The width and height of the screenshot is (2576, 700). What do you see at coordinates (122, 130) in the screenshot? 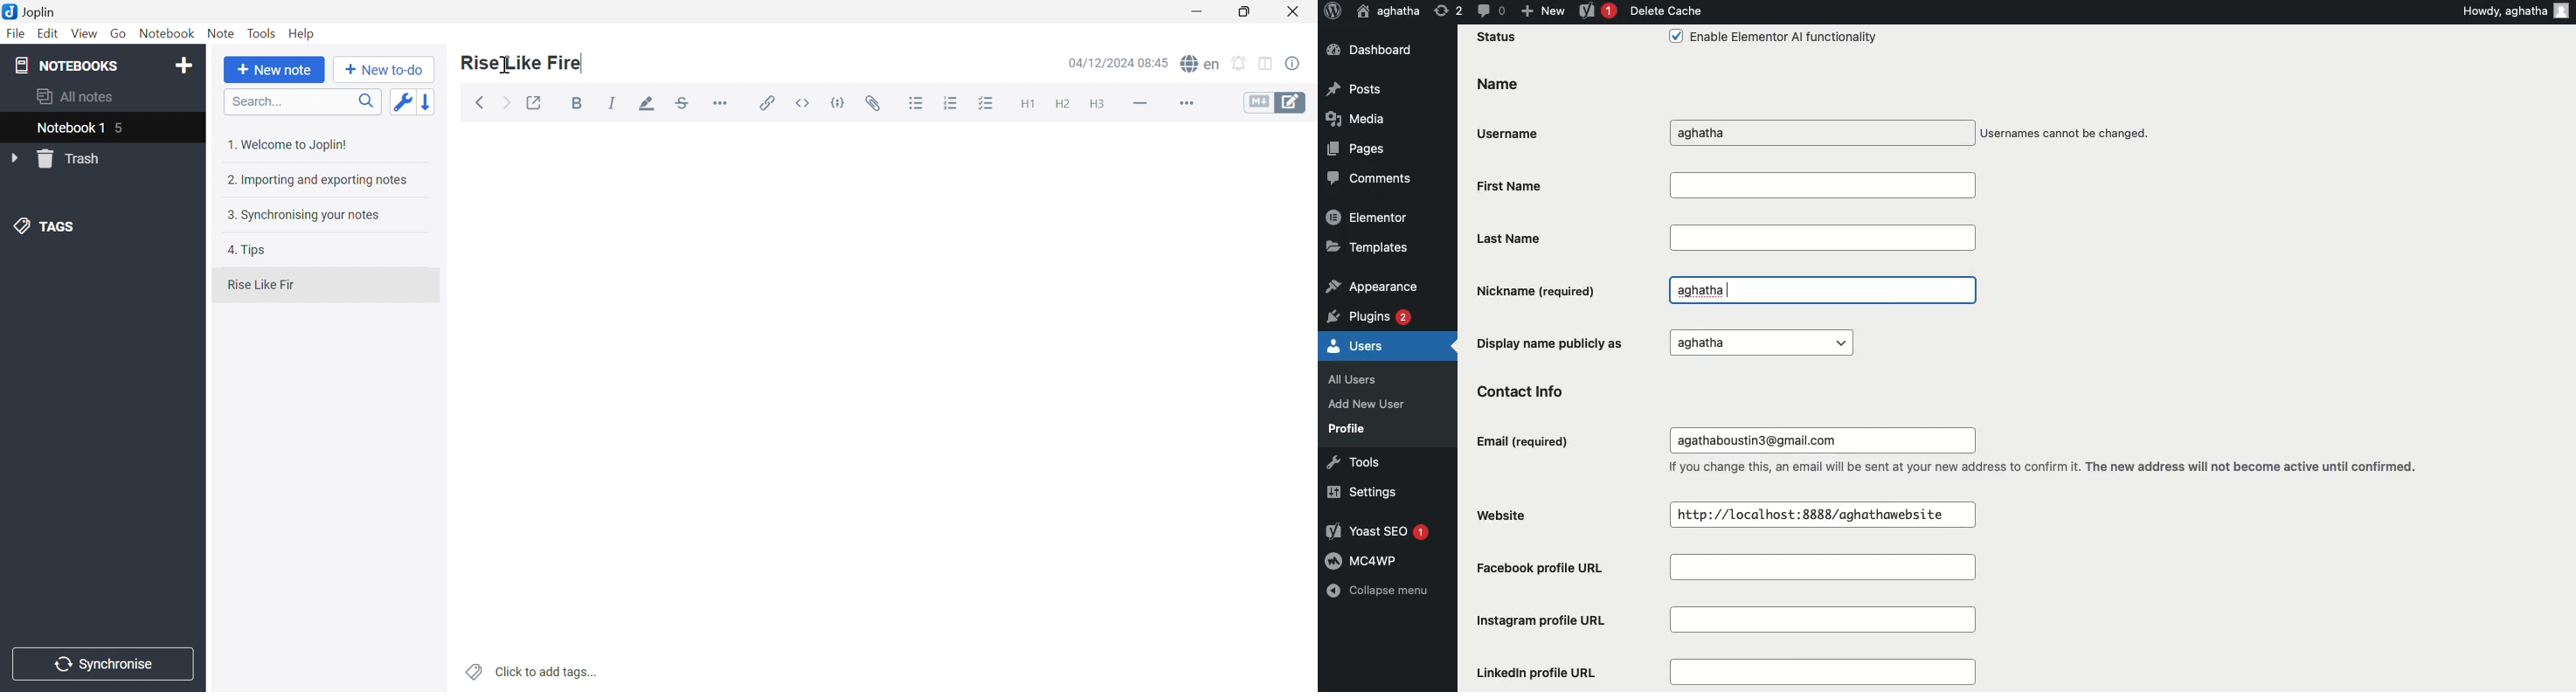
I see `5` at bounding box center [122, 130].